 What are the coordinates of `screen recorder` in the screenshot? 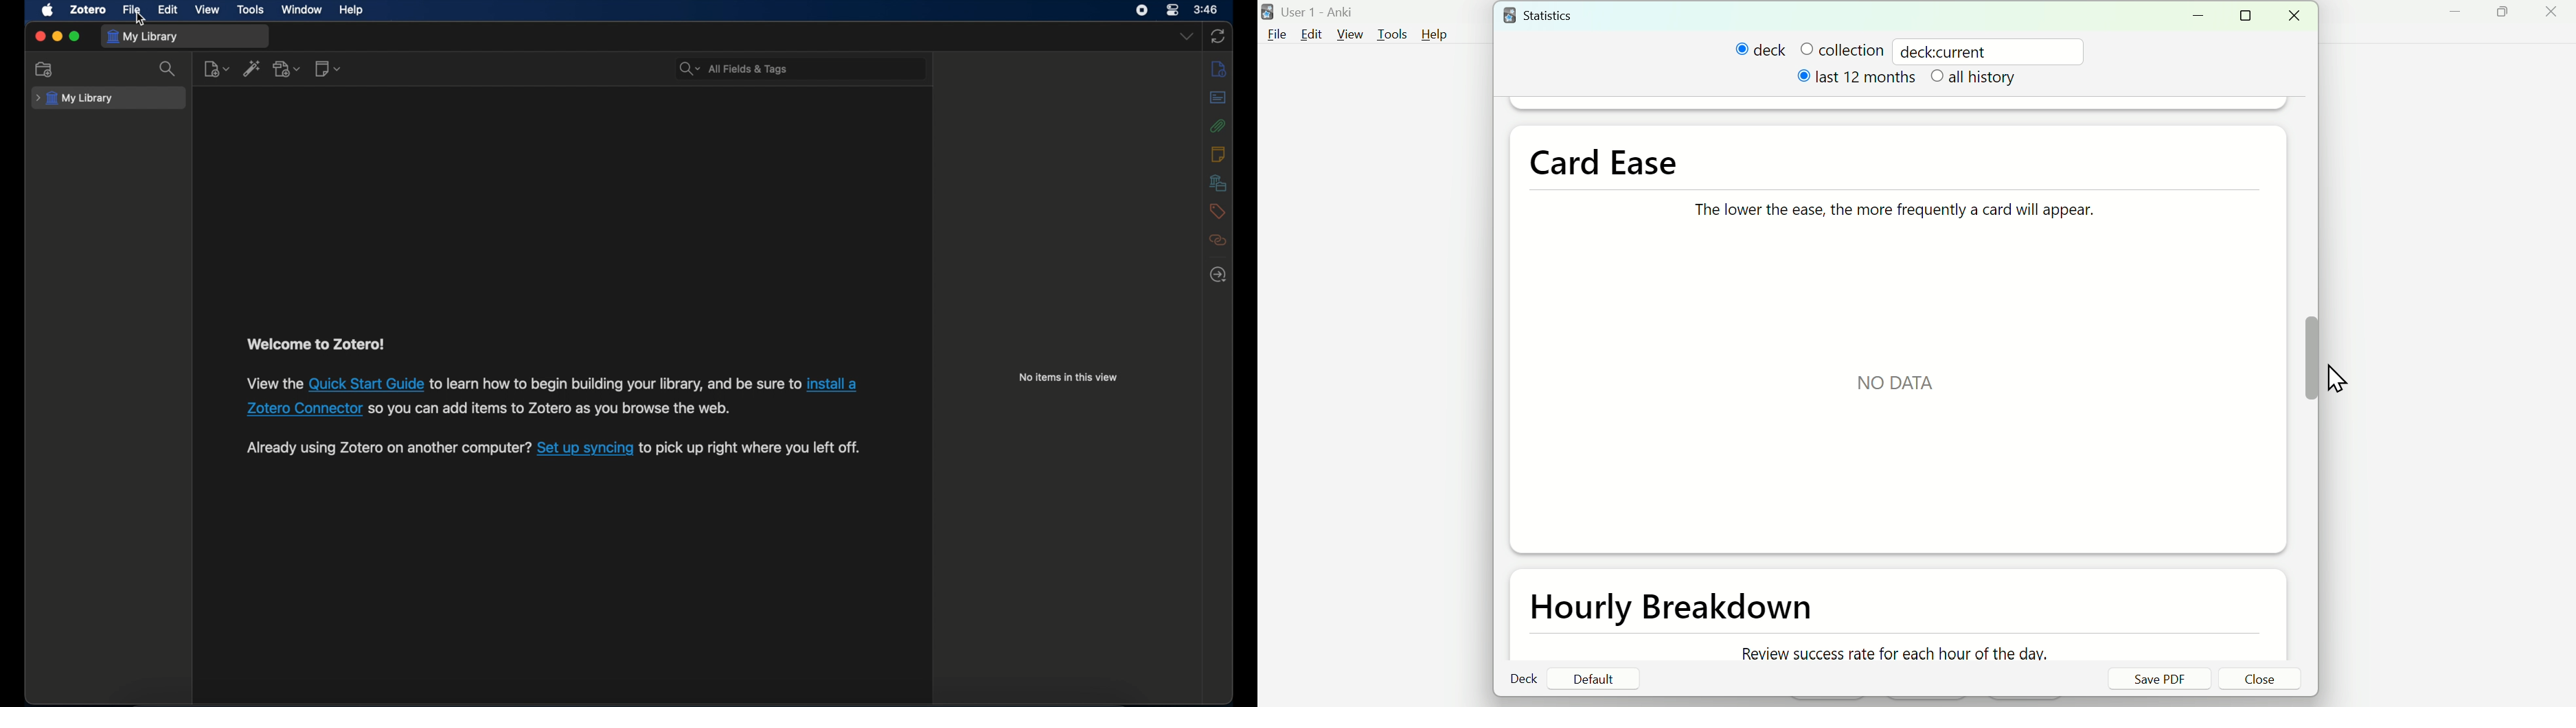 It's located at (1142, 10).